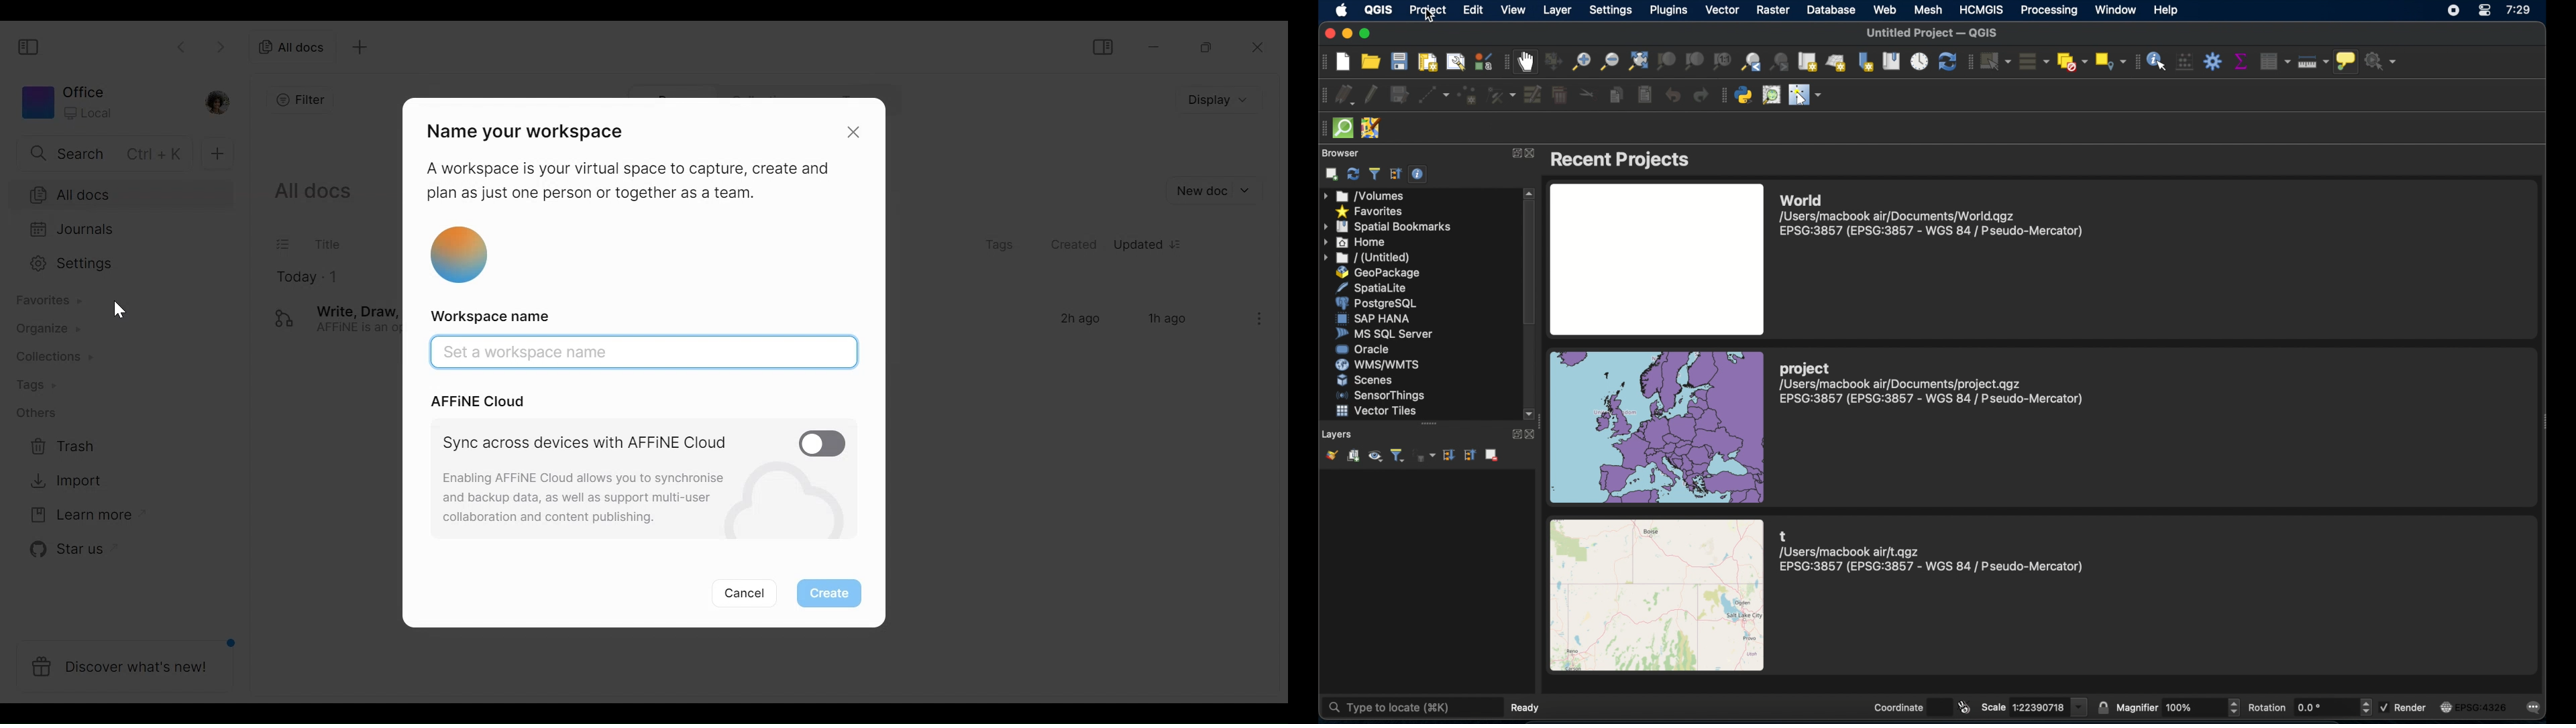 This screenshot has width=2576, height=728. I want to click on show map tips, so click(2347, 62).